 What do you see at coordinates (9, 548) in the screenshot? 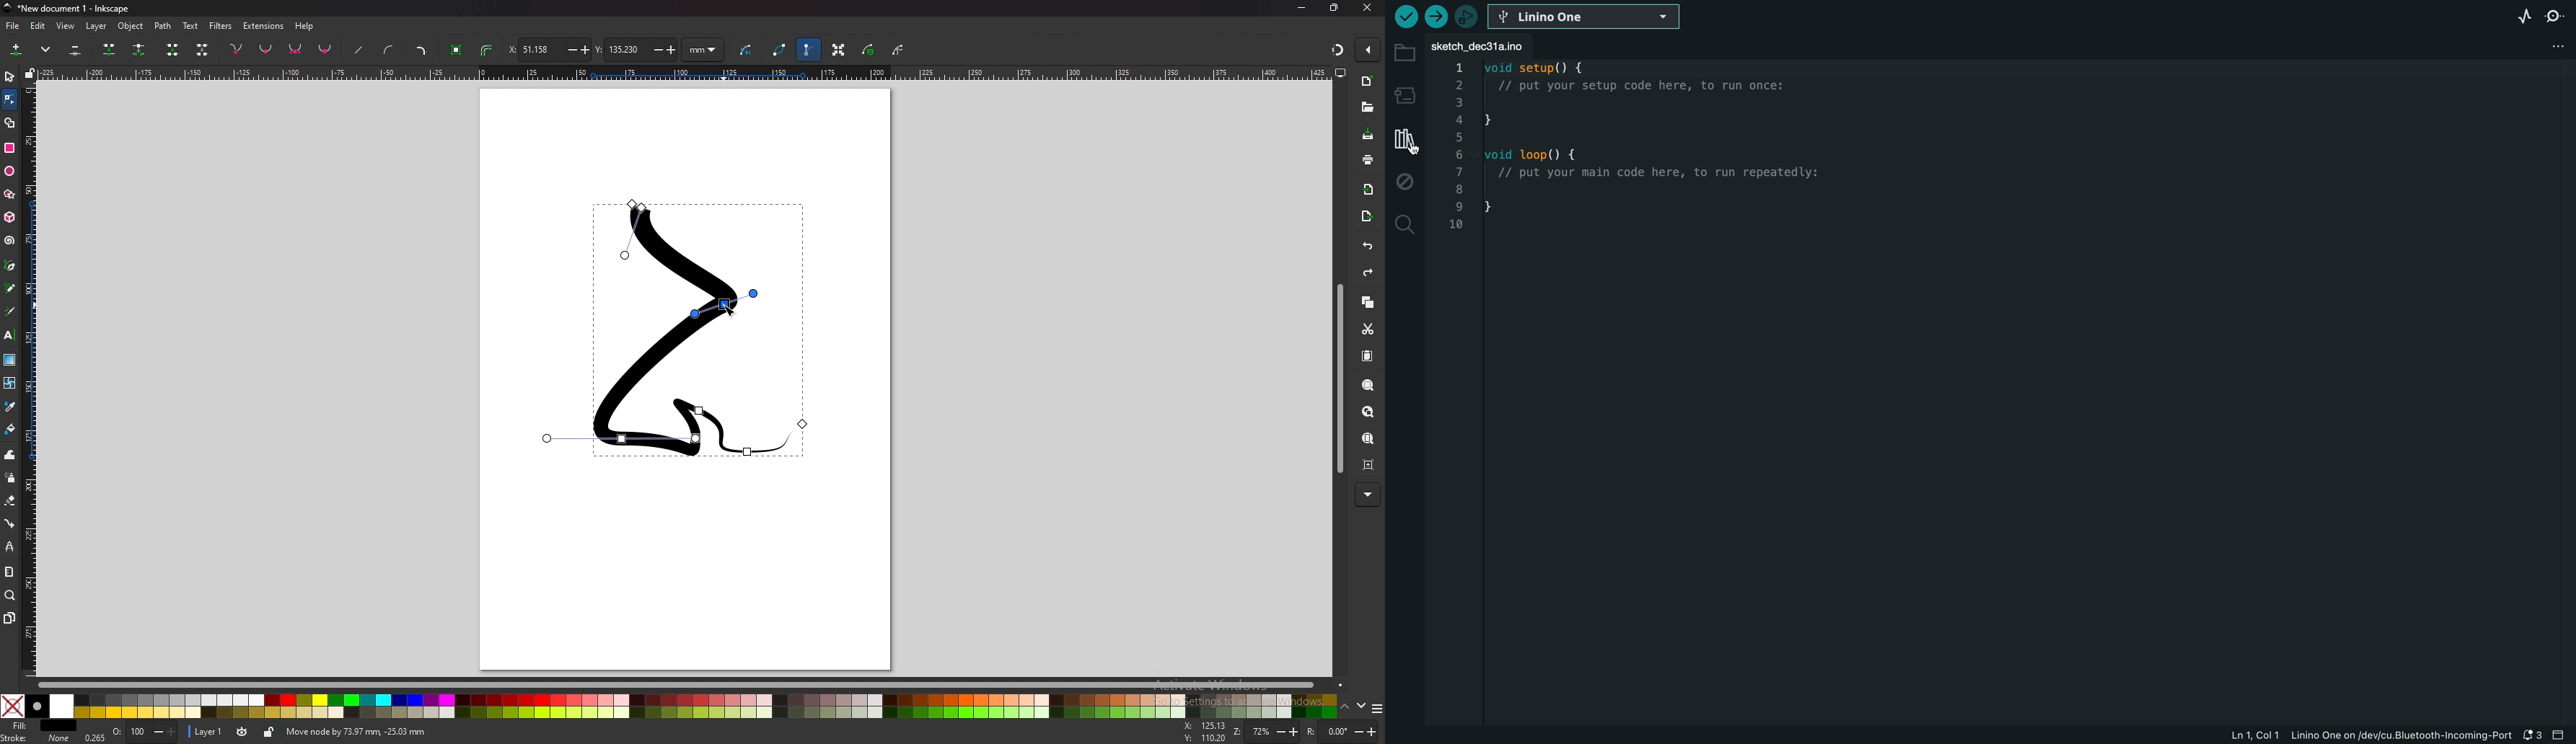
I see `lpe` at bounding box center [9, 548].